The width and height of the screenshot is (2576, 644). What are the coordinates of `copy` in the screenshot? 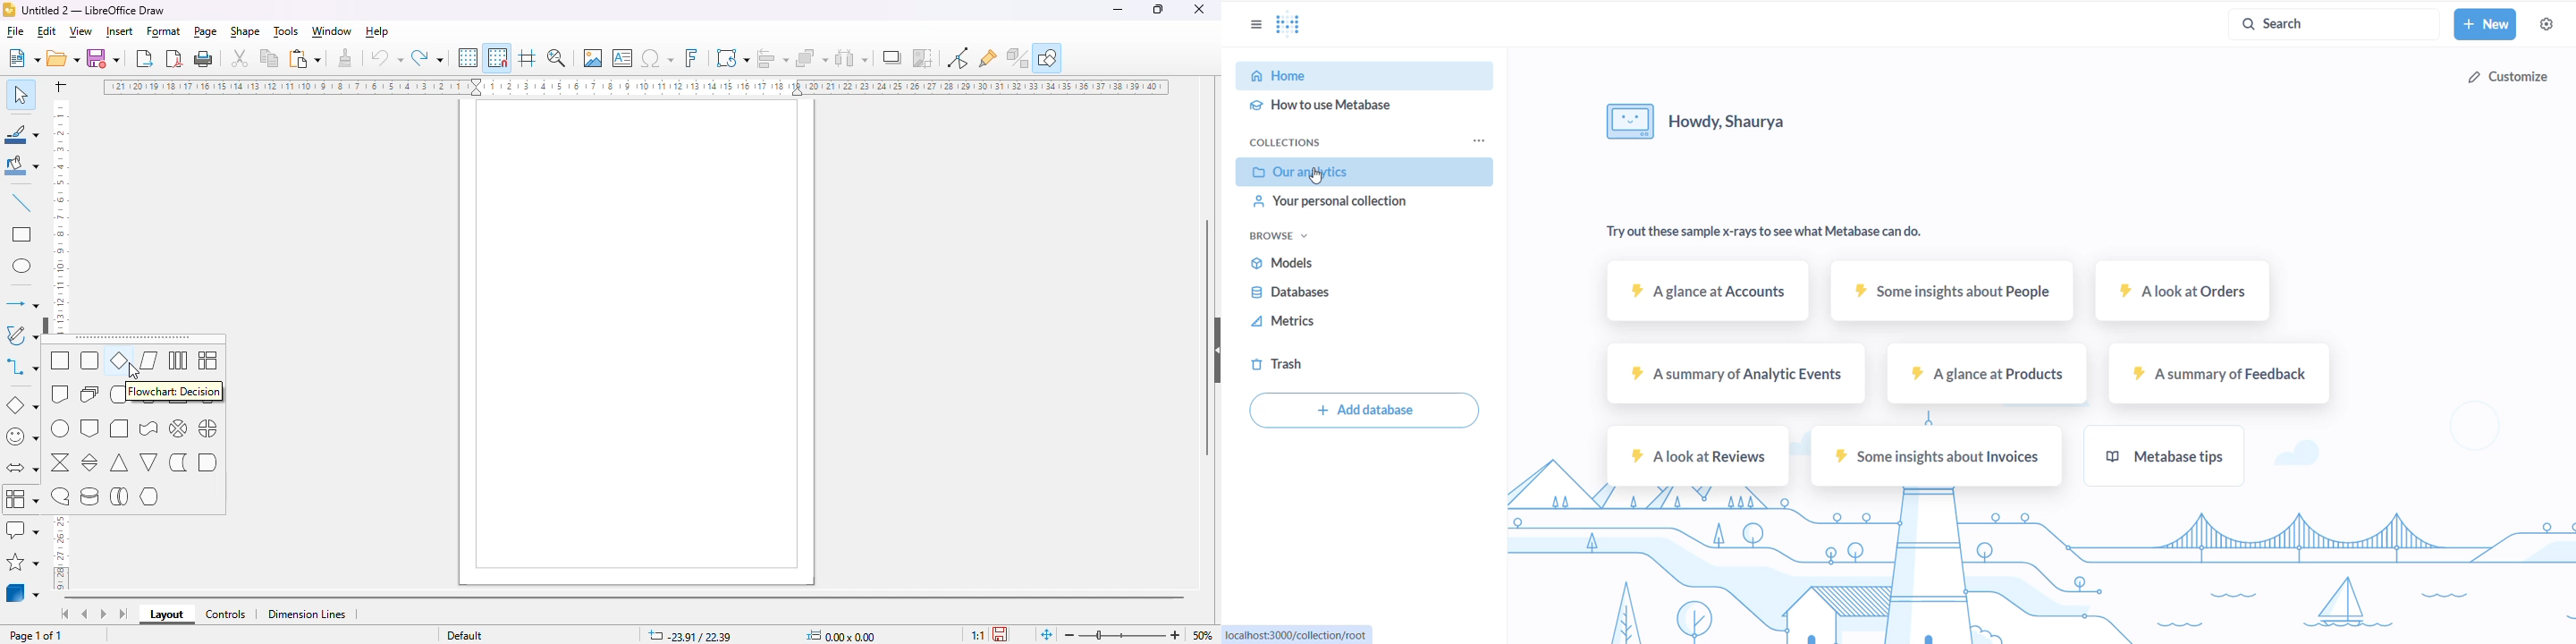 It's located at (270, 58).